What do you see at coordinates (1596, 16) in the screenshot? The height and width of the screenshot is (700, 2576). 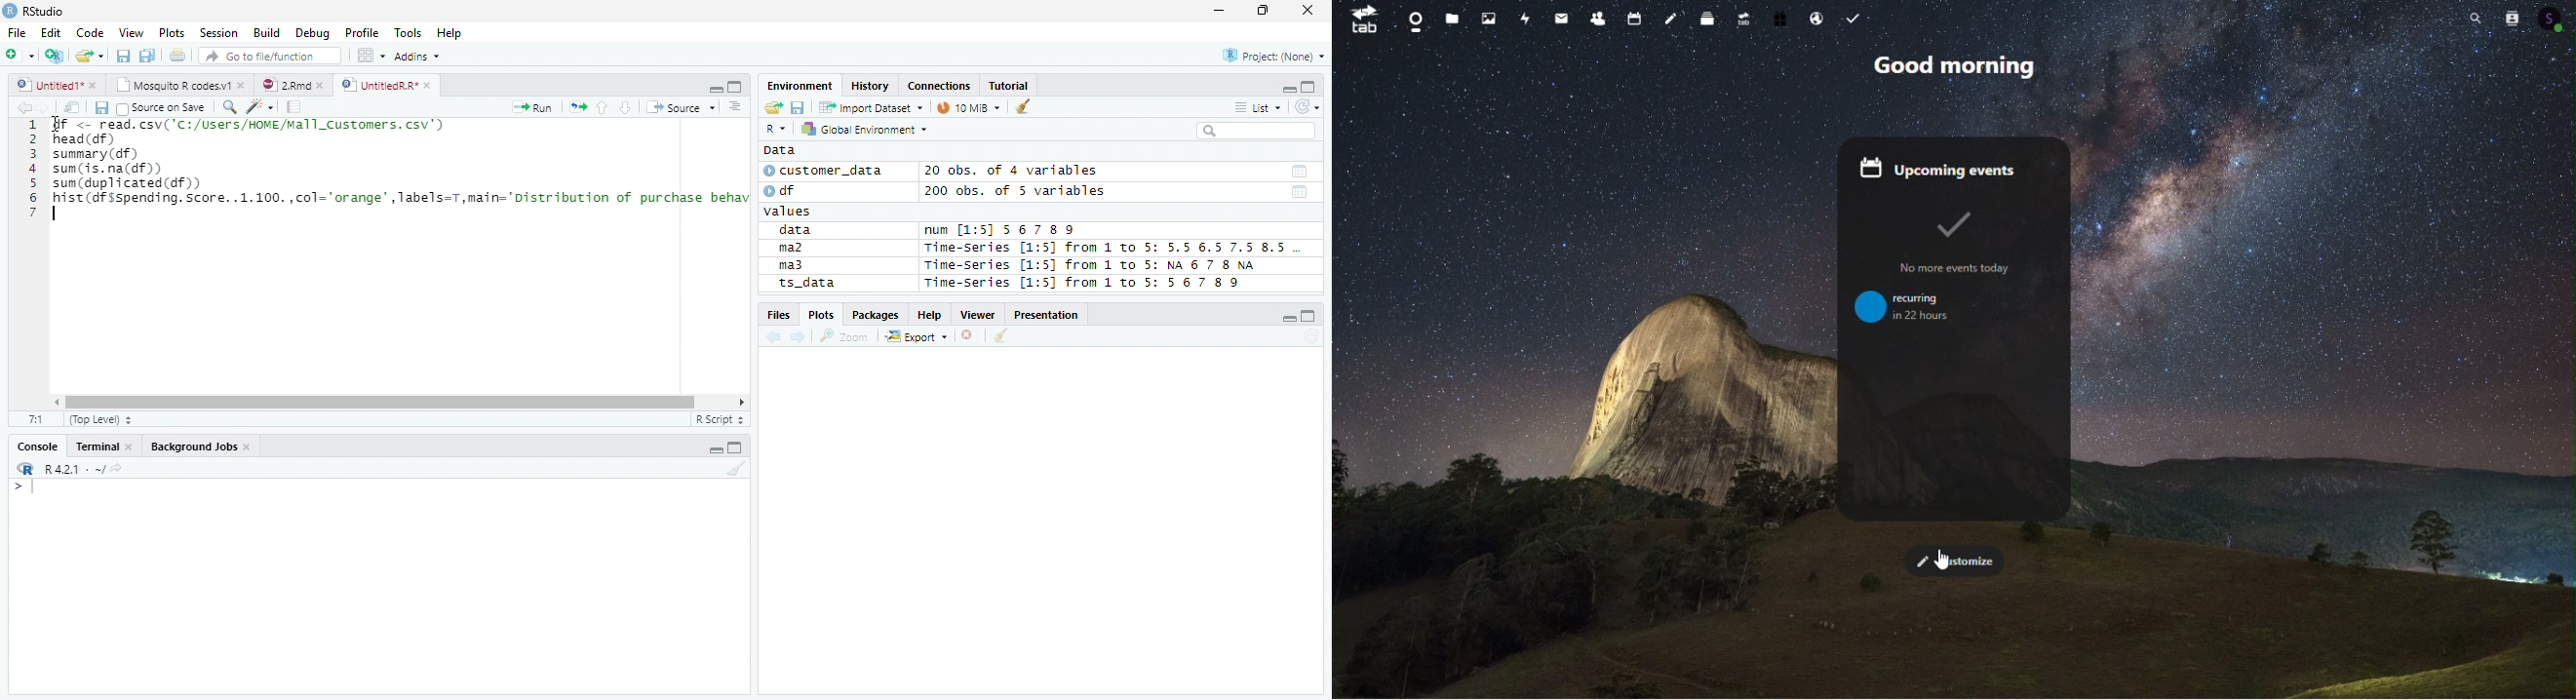 I see `Contacts ` at bounding box center [1596, 16].